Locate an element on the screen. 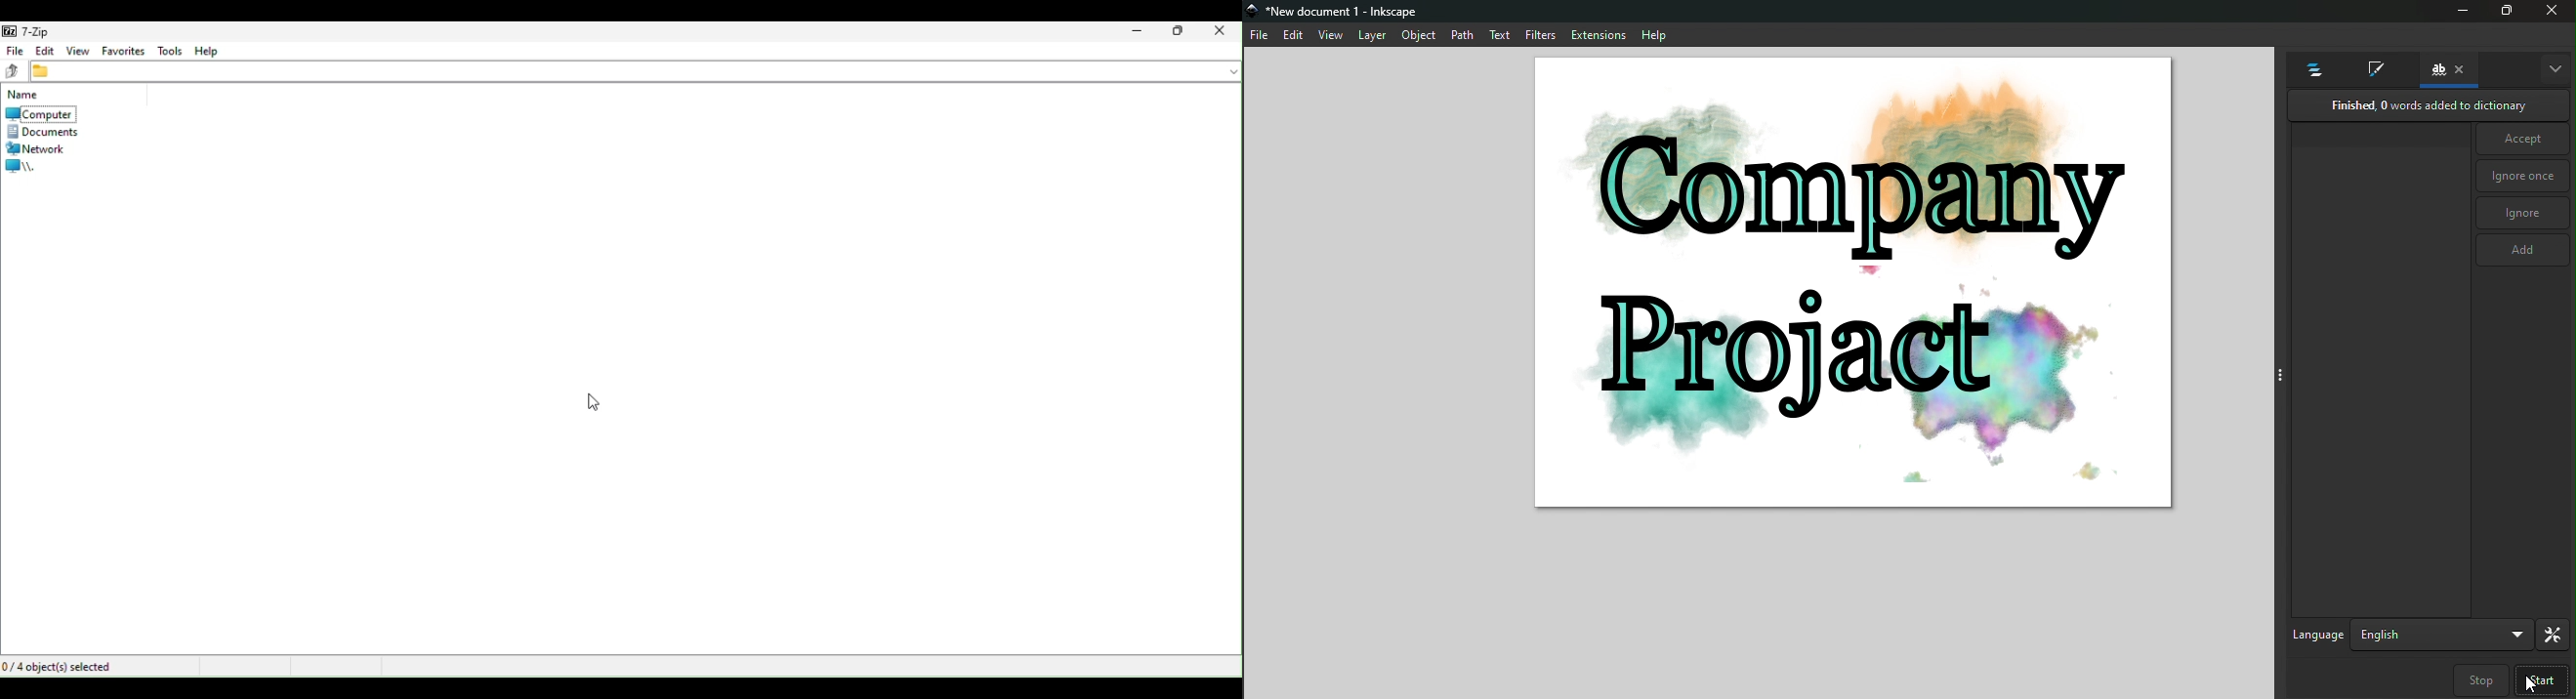 Image resolution: width=2576 pixels, height=700 pixels. Step is located at coordinates (2480, 679).